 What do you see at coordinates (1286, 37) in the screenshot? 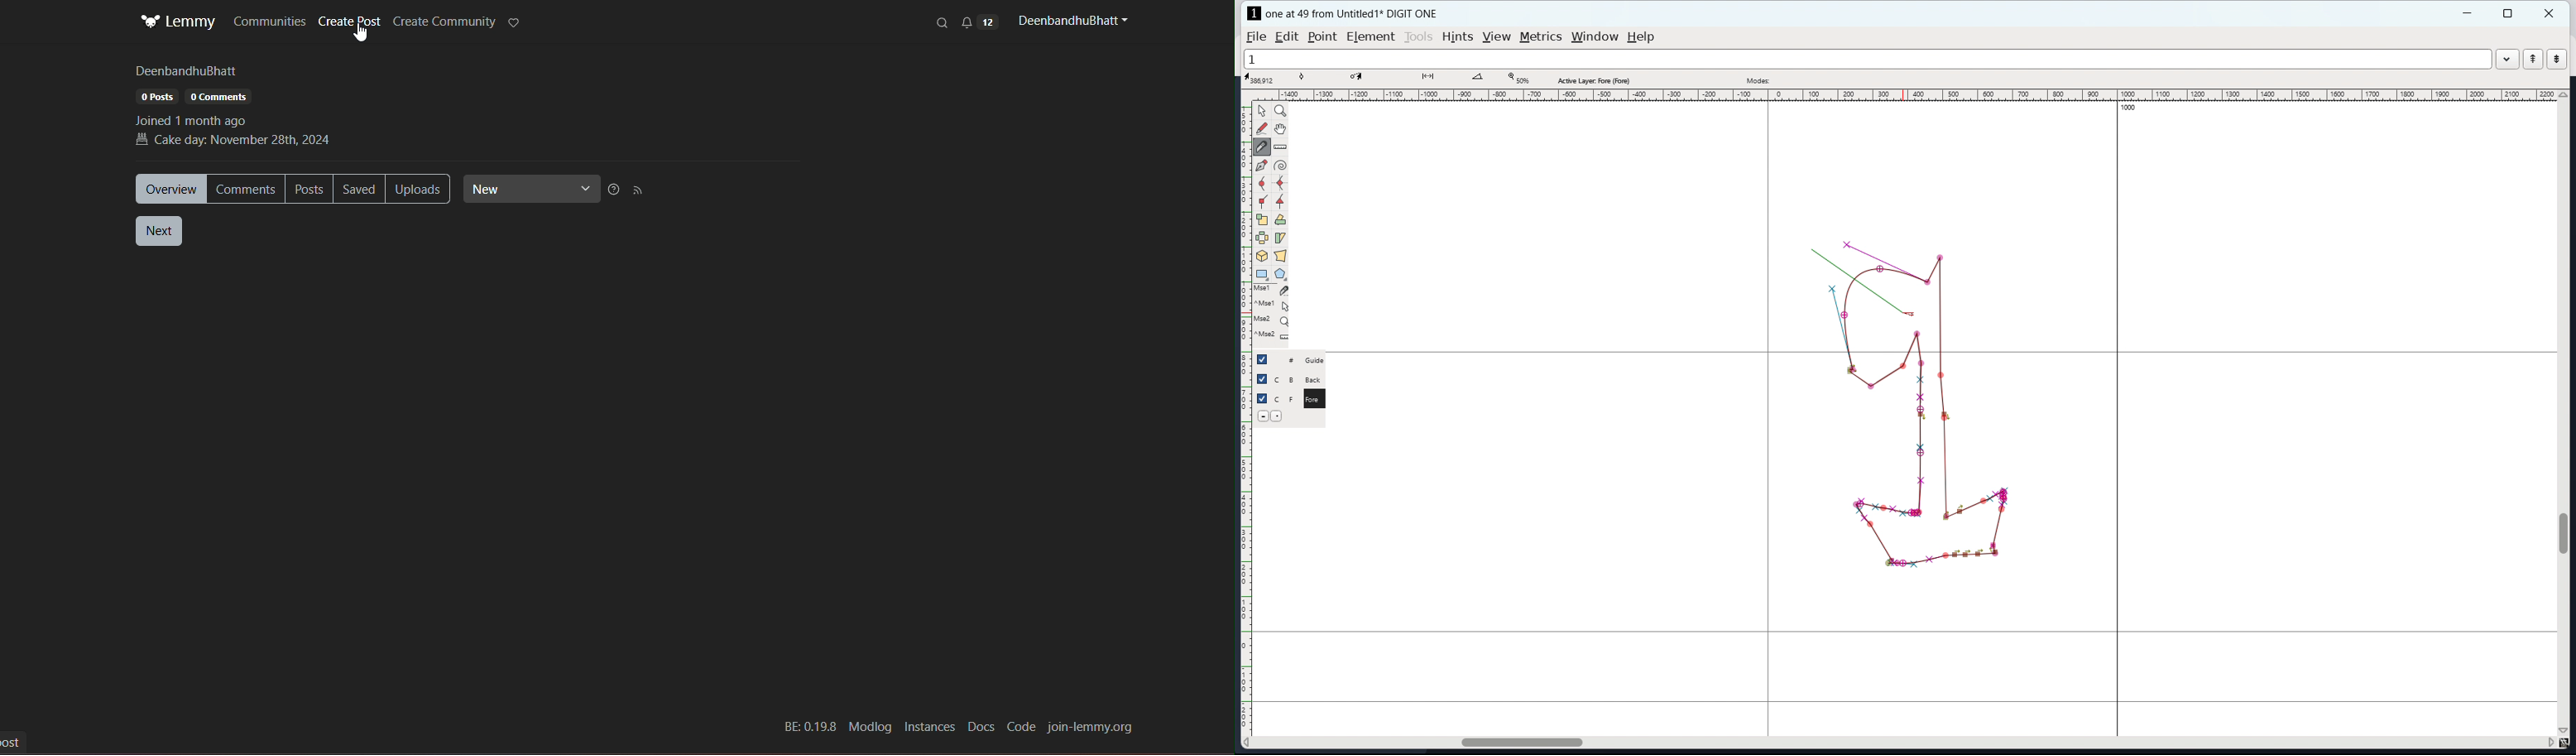
I see `edit` at bounding box center [1286, 37].